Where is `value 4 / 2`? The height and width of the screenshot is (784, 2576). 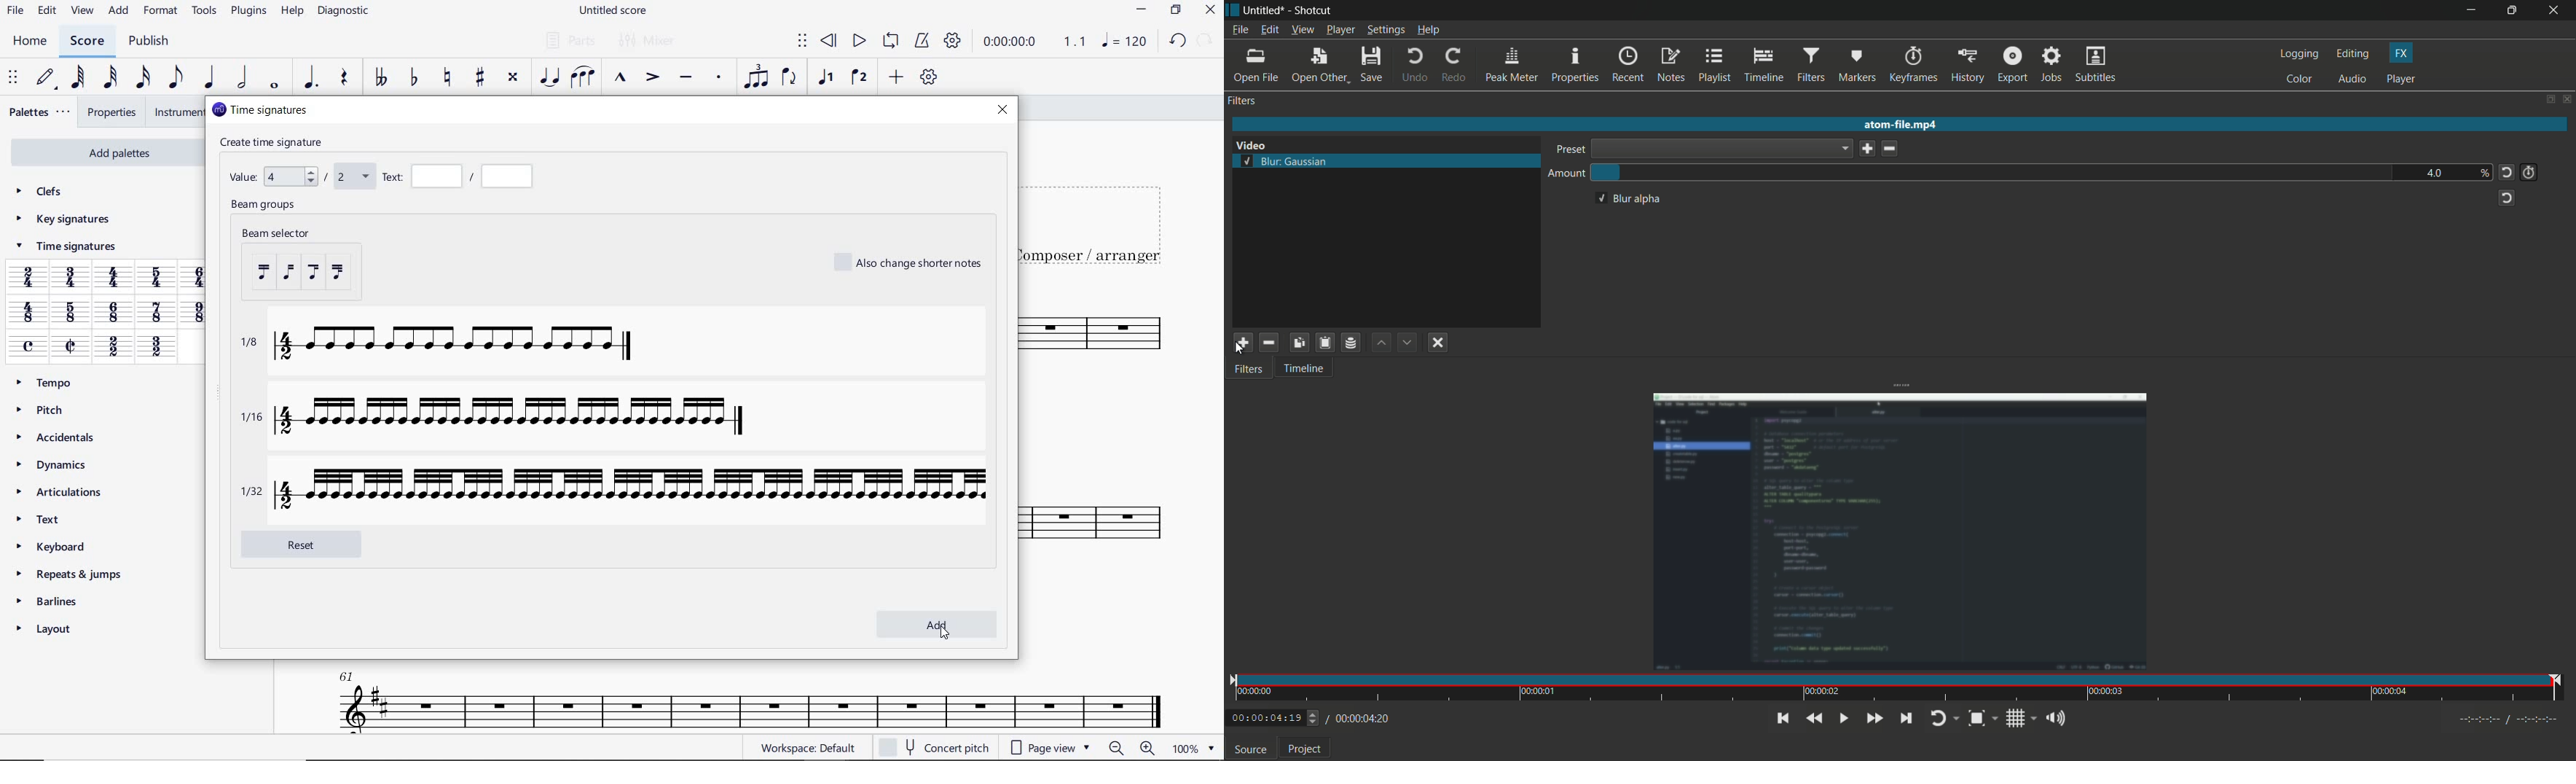 value 4 / 2 is located at coordinates (298, 174).